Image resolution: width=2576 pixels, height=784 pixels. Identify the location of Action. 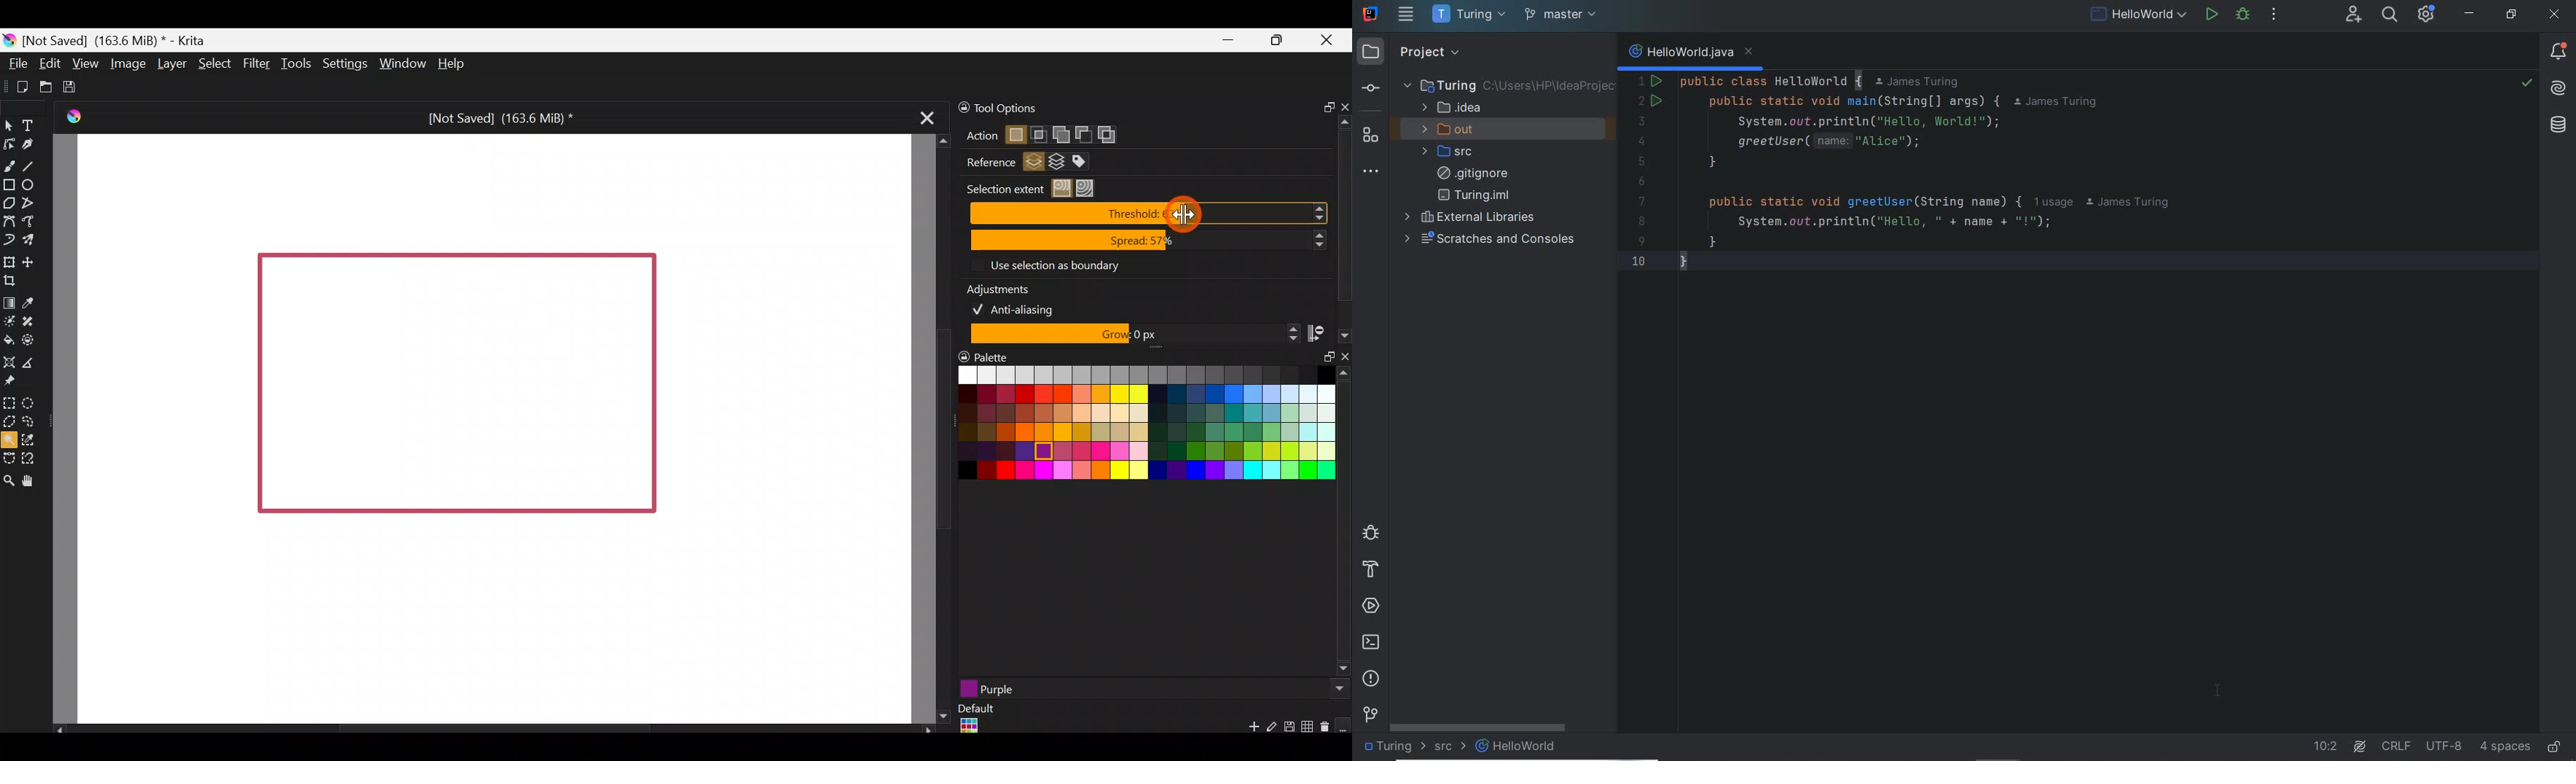
(975, 136).